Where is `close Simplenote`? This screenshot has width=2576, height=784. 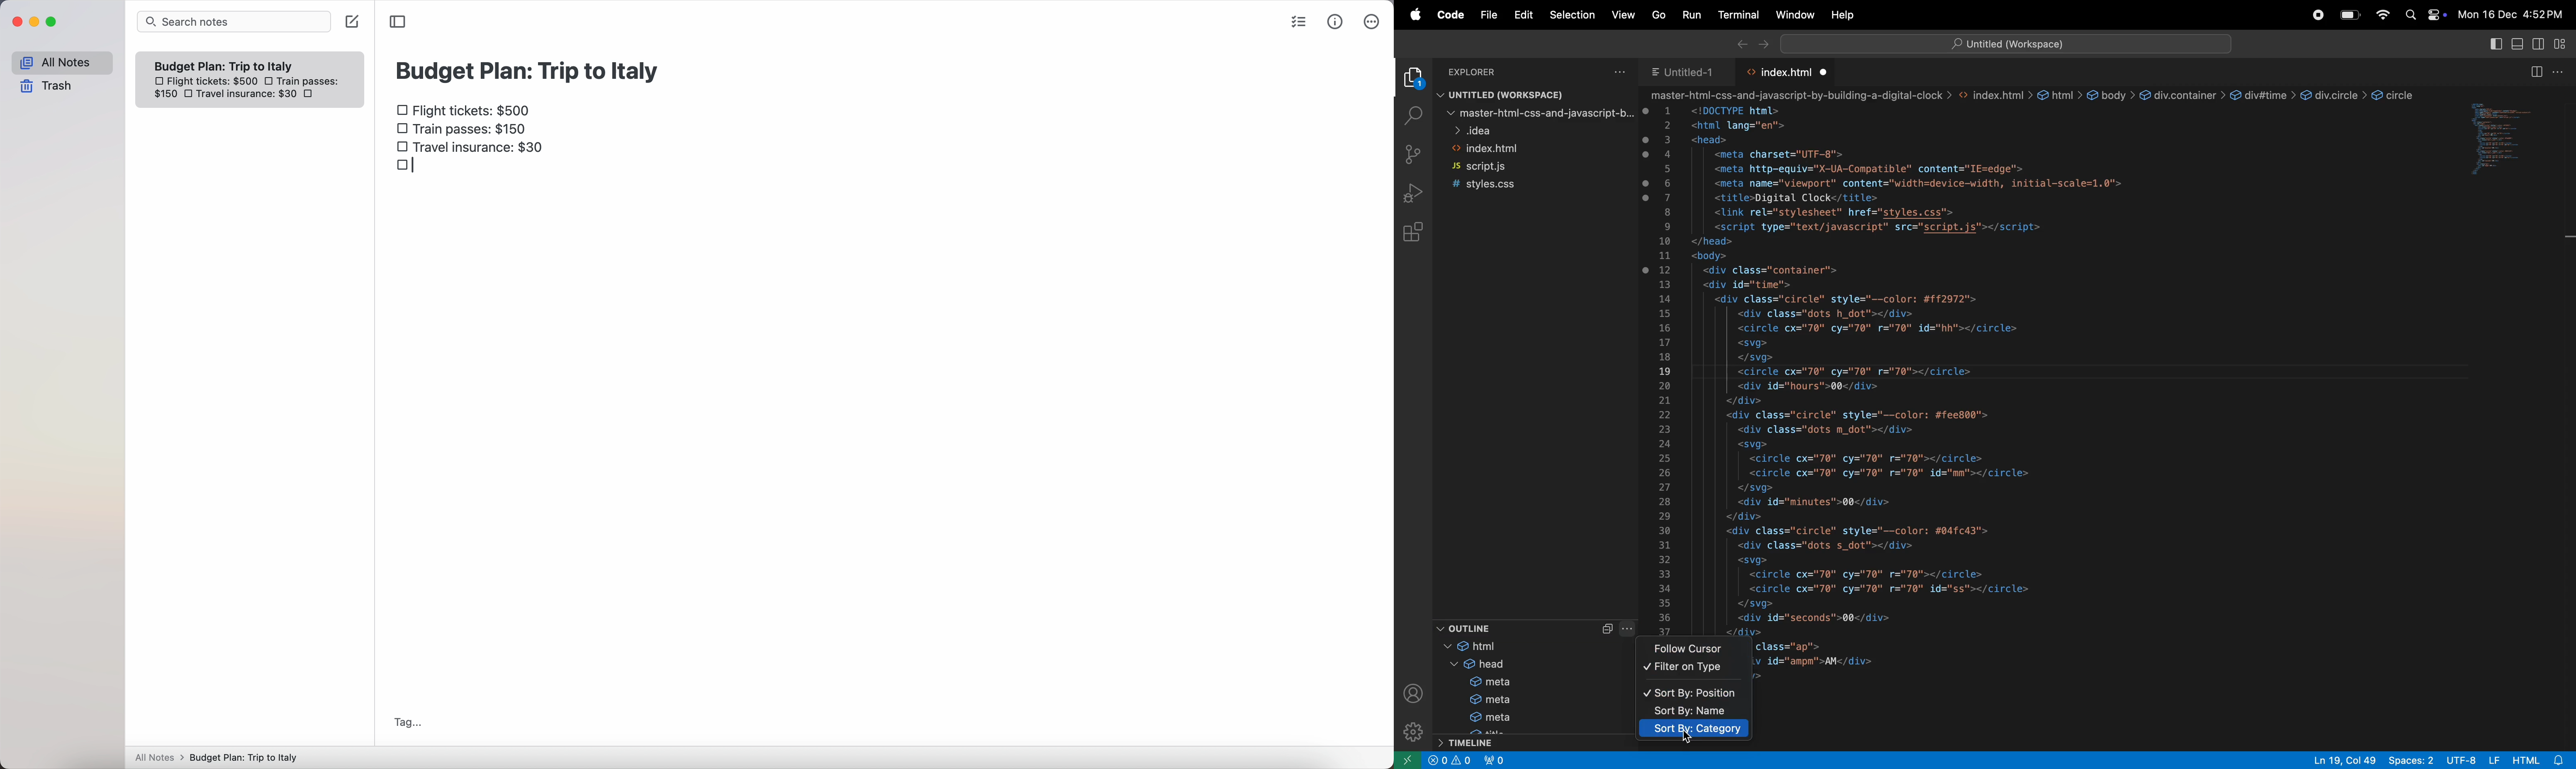 close Simplenote is located at coordinates (17, 22).